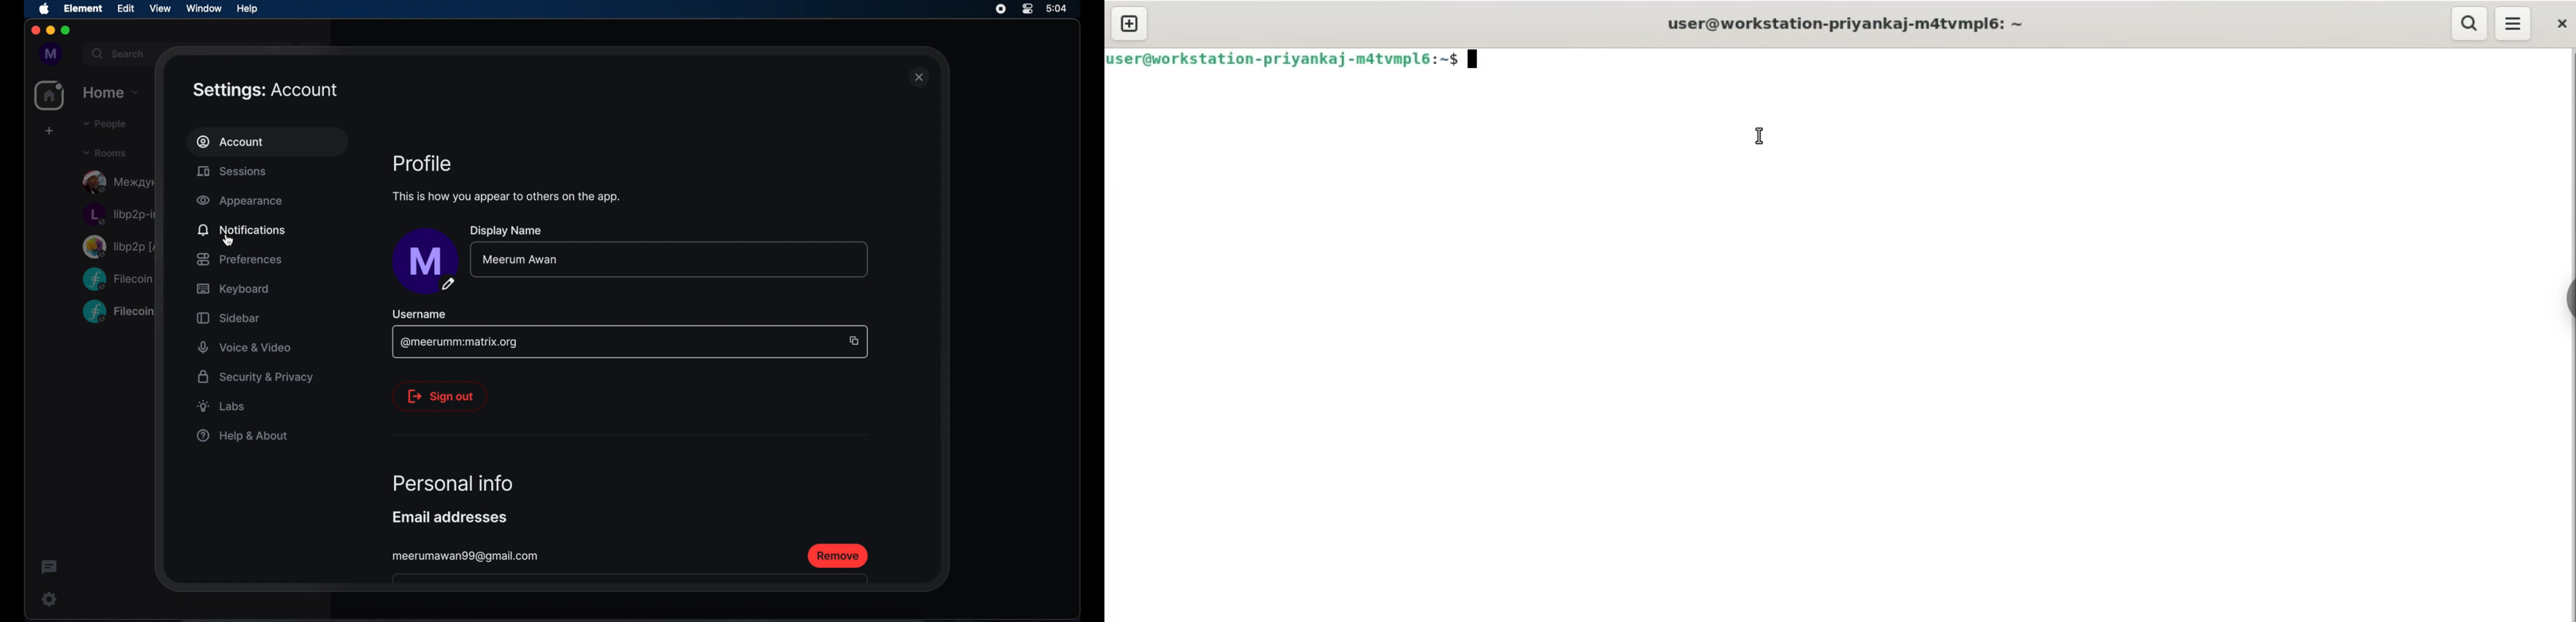  Describe the element at coordinates (103, 124) in the screenshot. I see `people` at that location.